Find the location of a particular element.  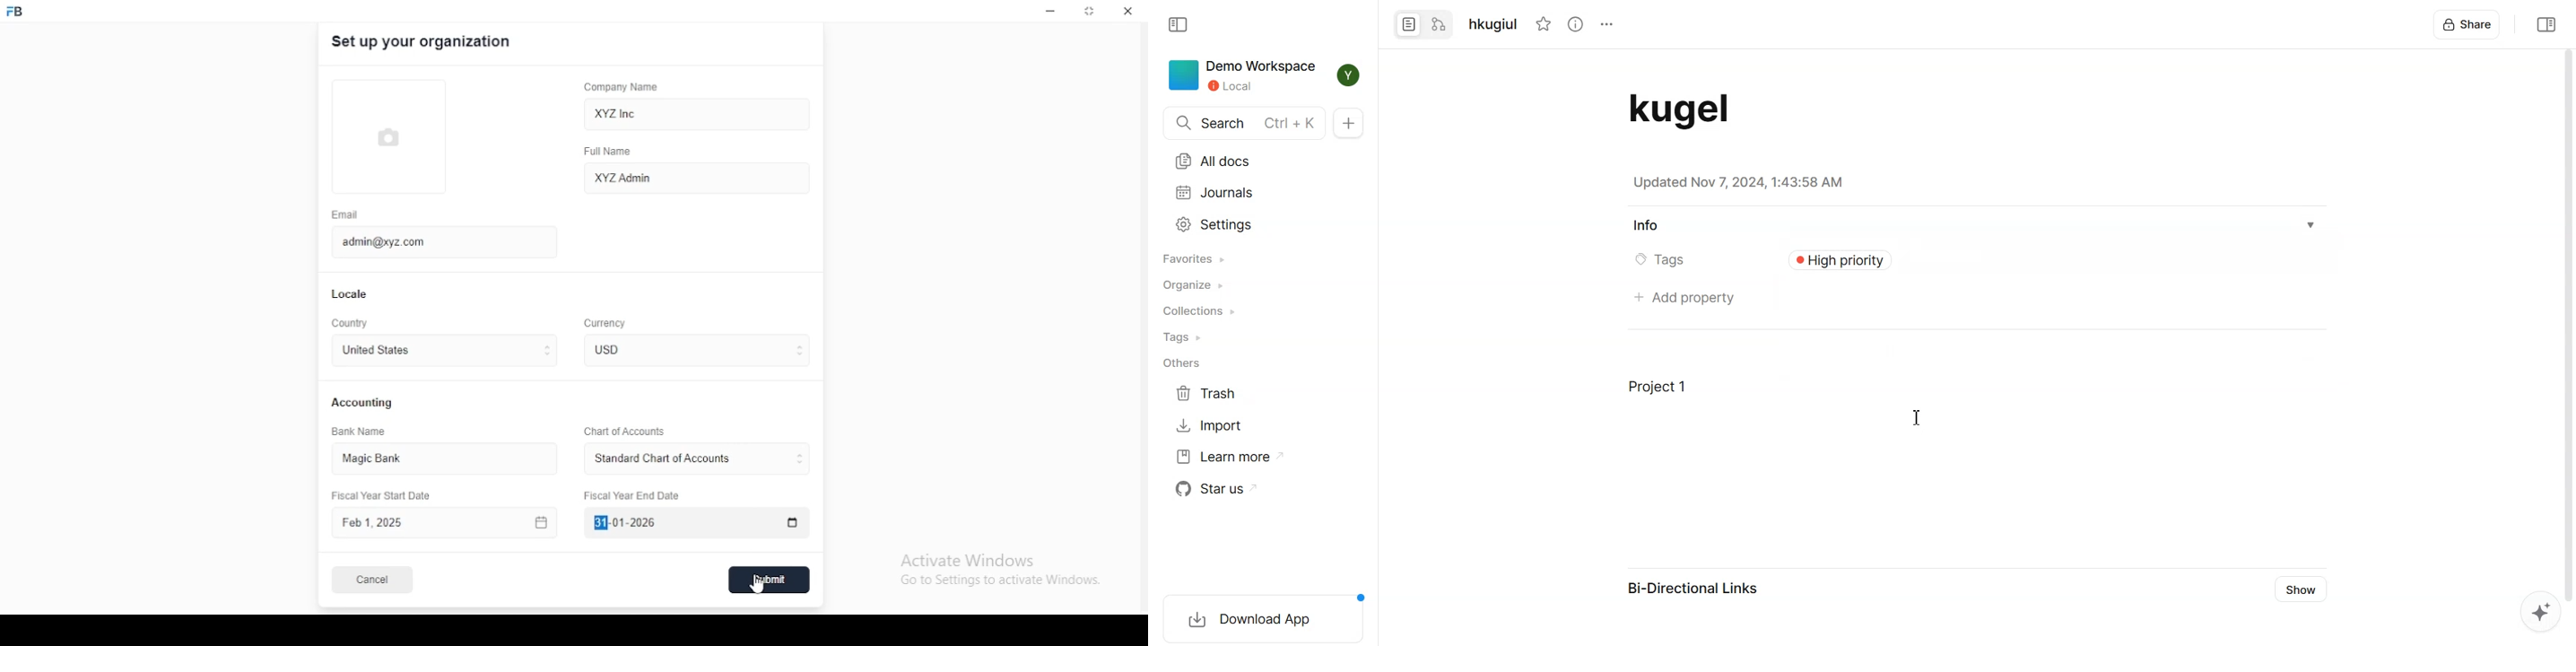

Collections is located at coordinates (1198, 312).